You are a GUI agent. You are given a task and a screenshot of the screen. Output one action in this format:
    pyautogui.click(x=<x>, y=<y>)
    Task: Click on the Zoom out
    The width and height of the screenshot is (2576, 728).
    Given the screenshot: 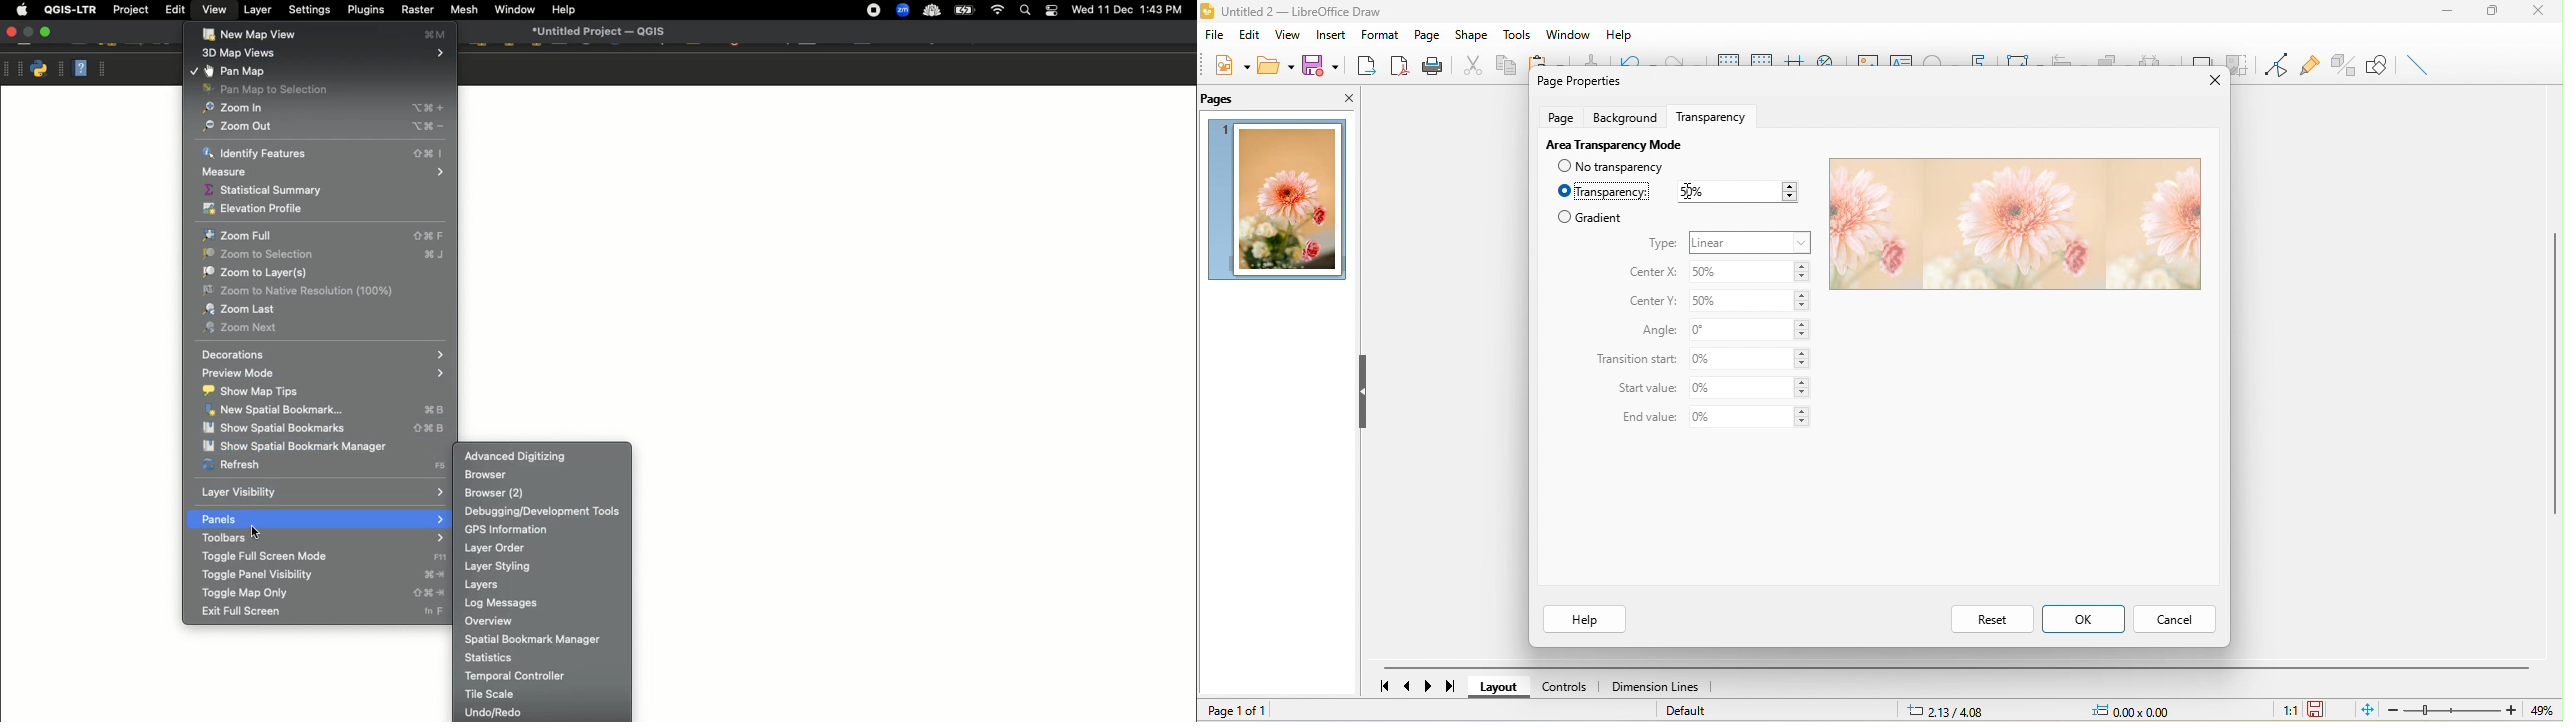 What is the action you would take?
    pyautogui.click(x=323, y=126)
    